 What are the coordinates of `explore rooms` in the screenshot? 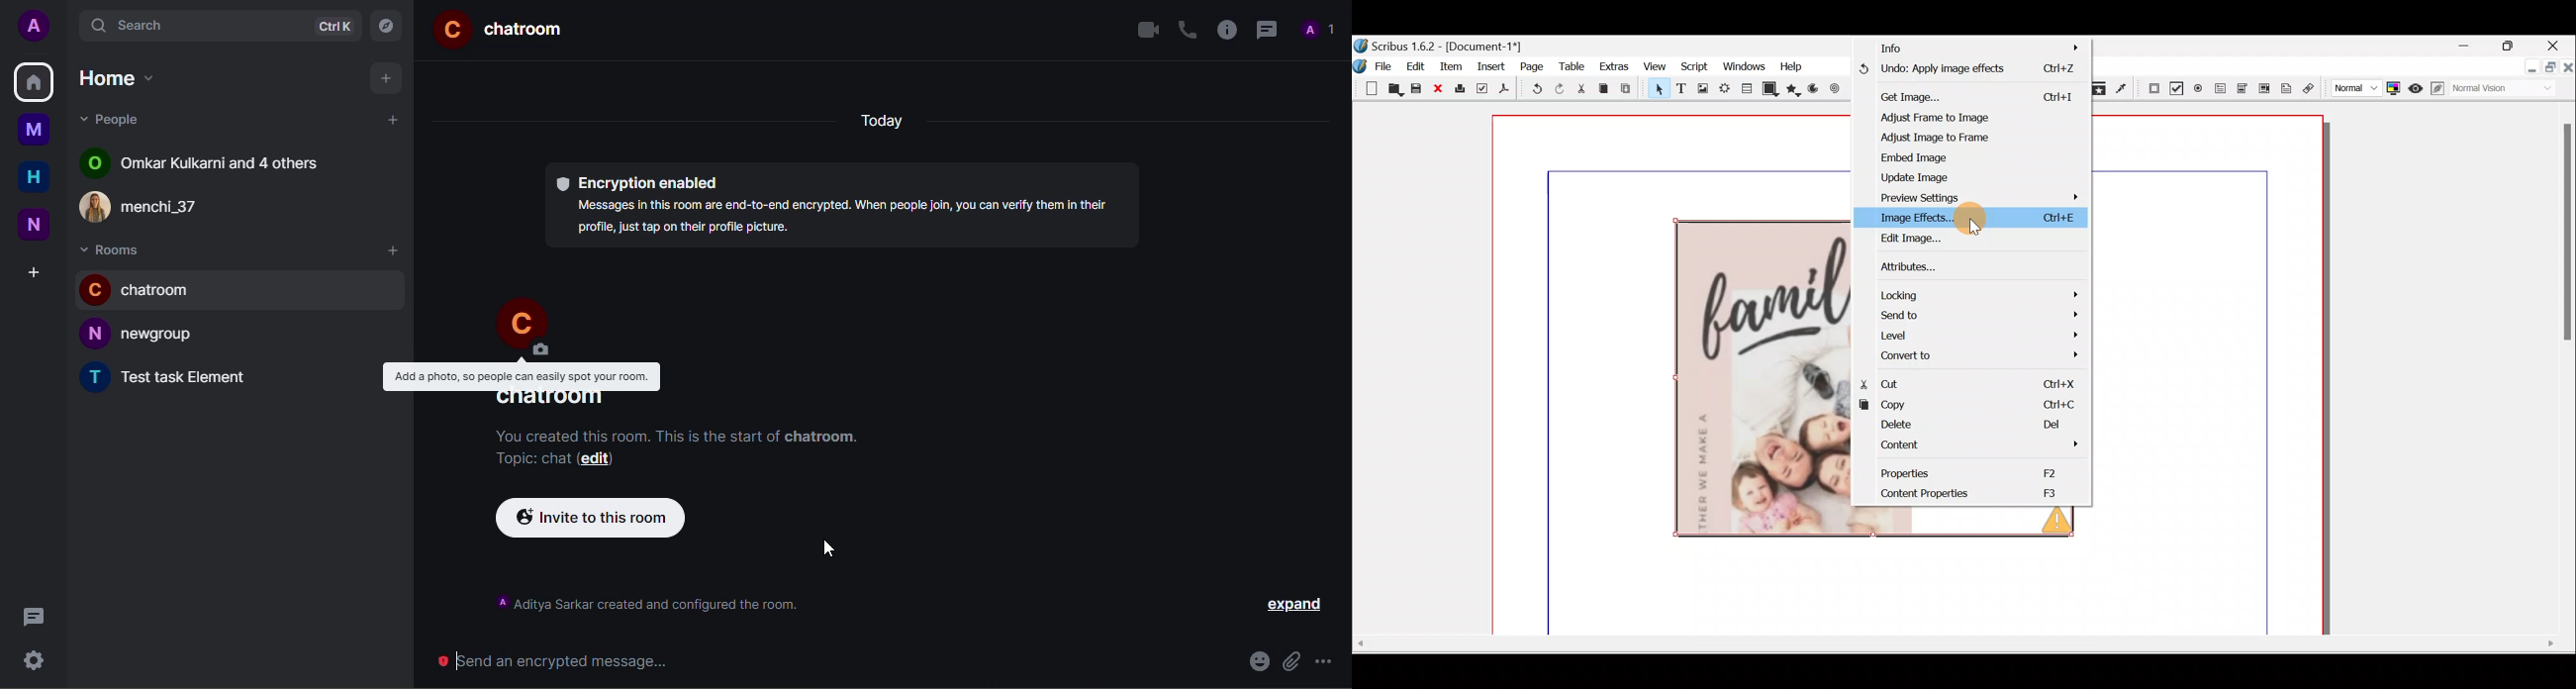 It's located at (388, 29).